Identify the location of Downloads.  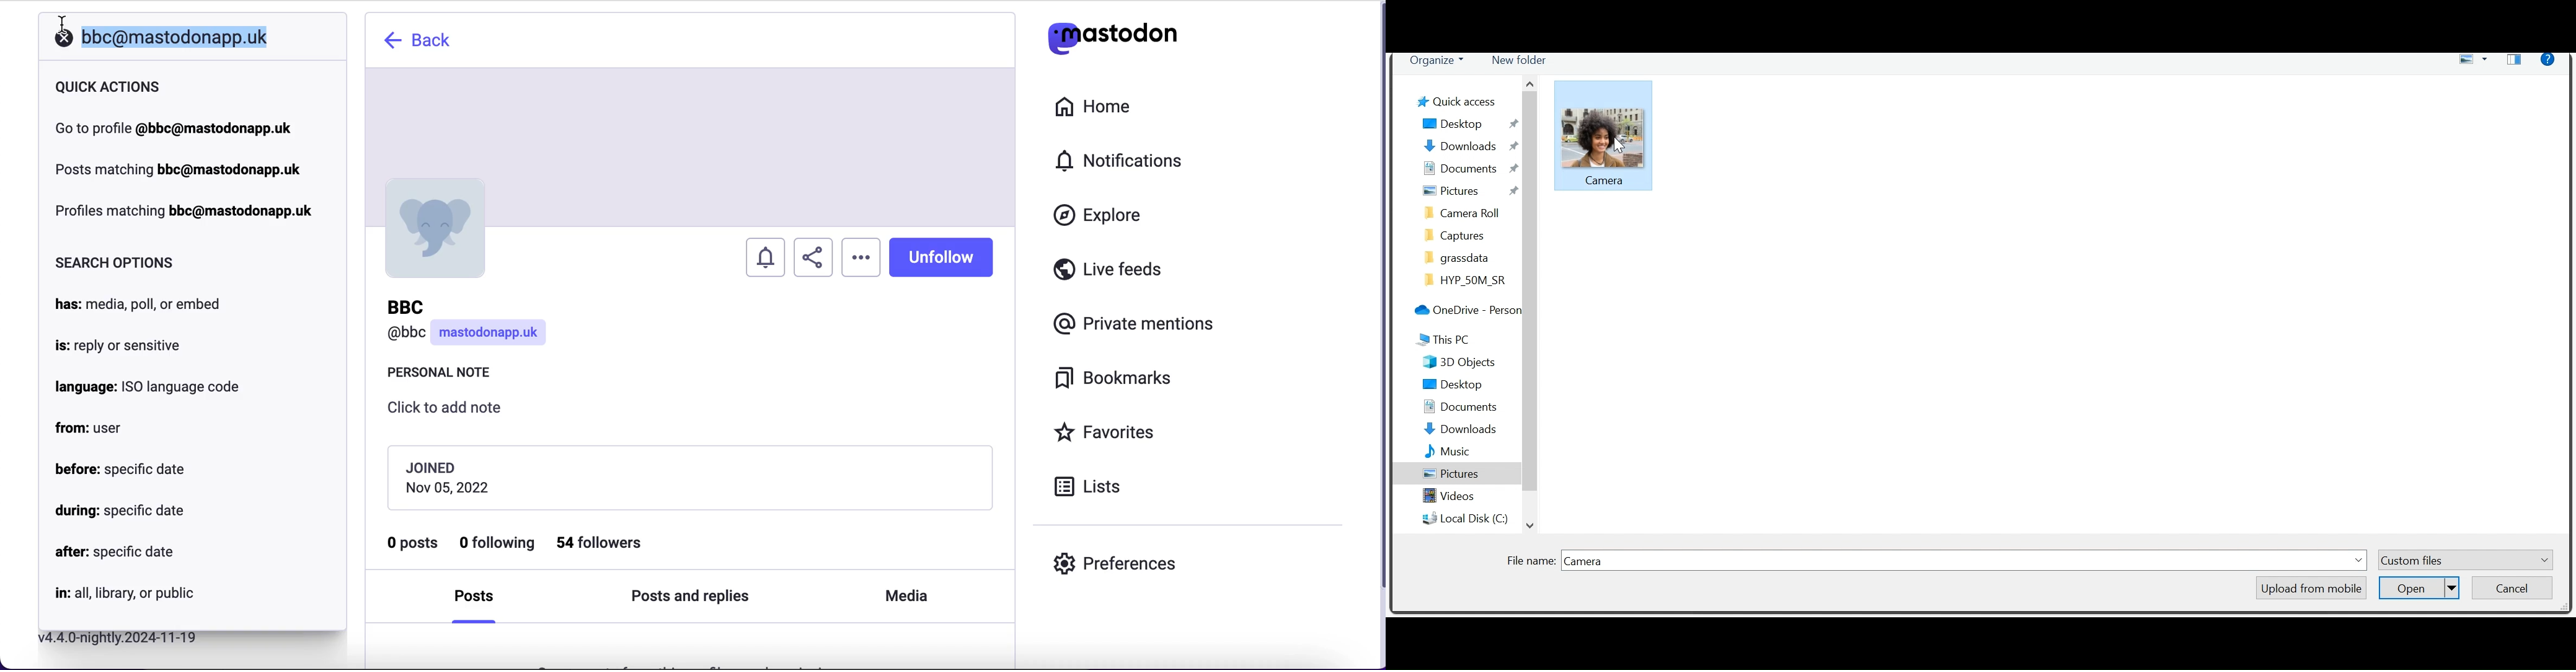
(1461, 429).